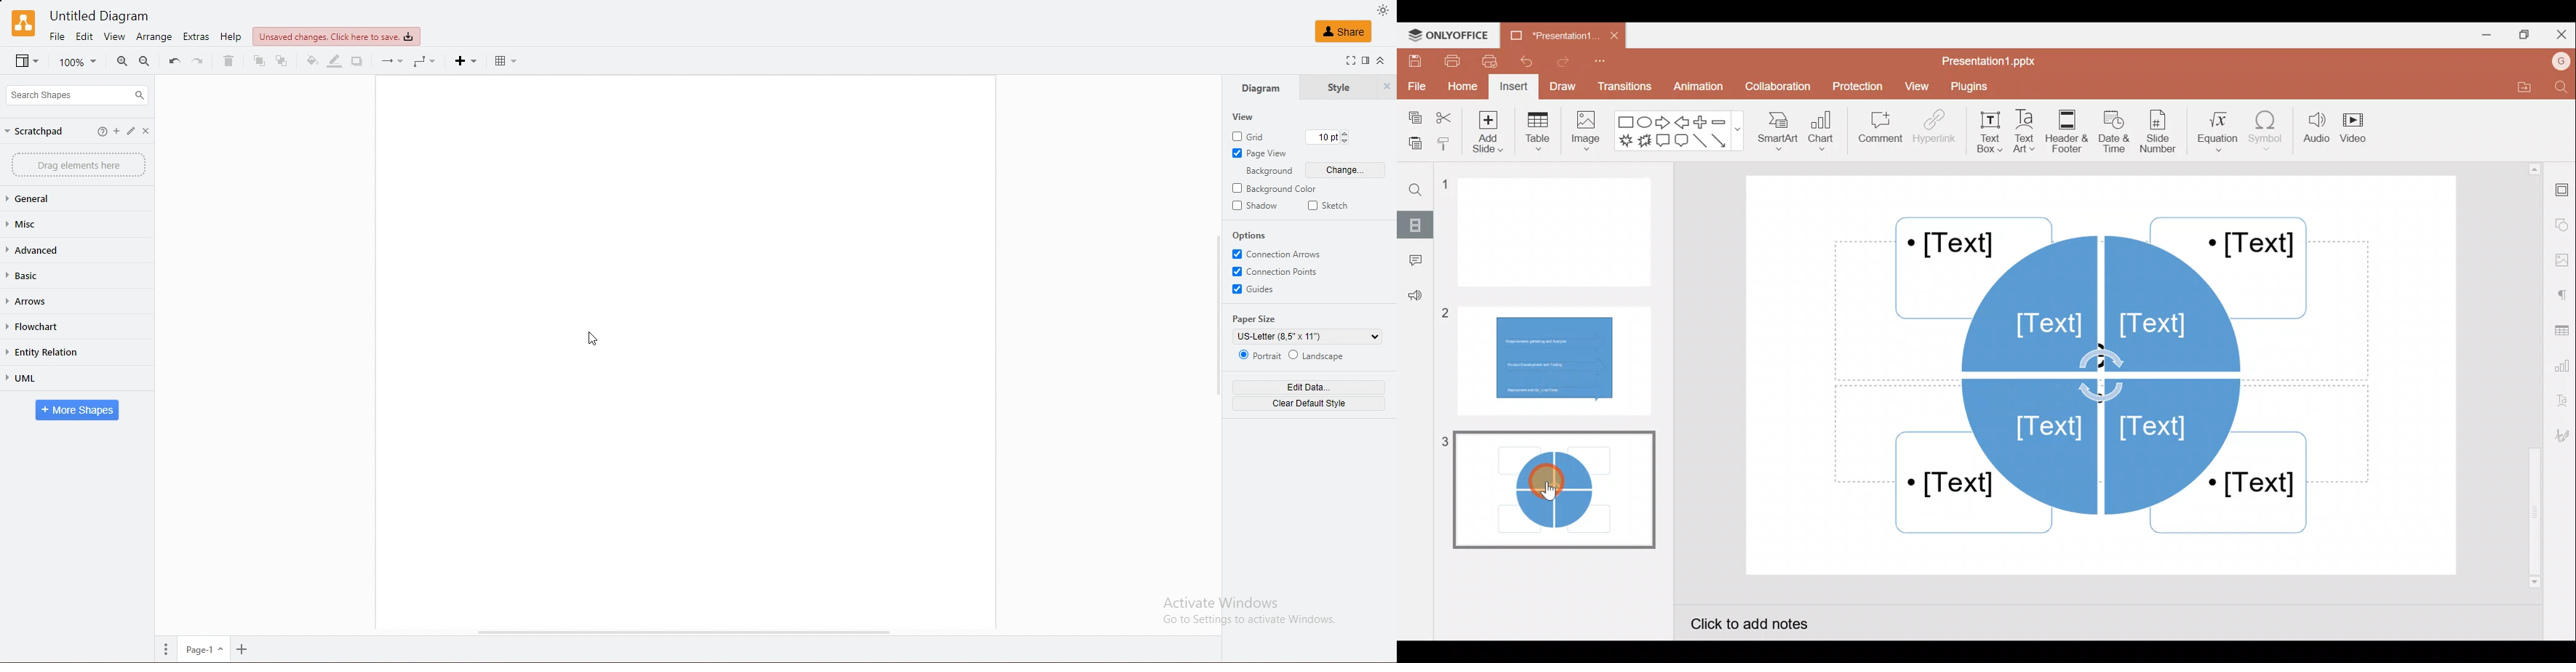 The height and width of the screenshot is (672, 2576). What do you see at coordinates (1644, 142) in the screenshot?
I see `Explosion 2` at bounding box center [1644, 142].